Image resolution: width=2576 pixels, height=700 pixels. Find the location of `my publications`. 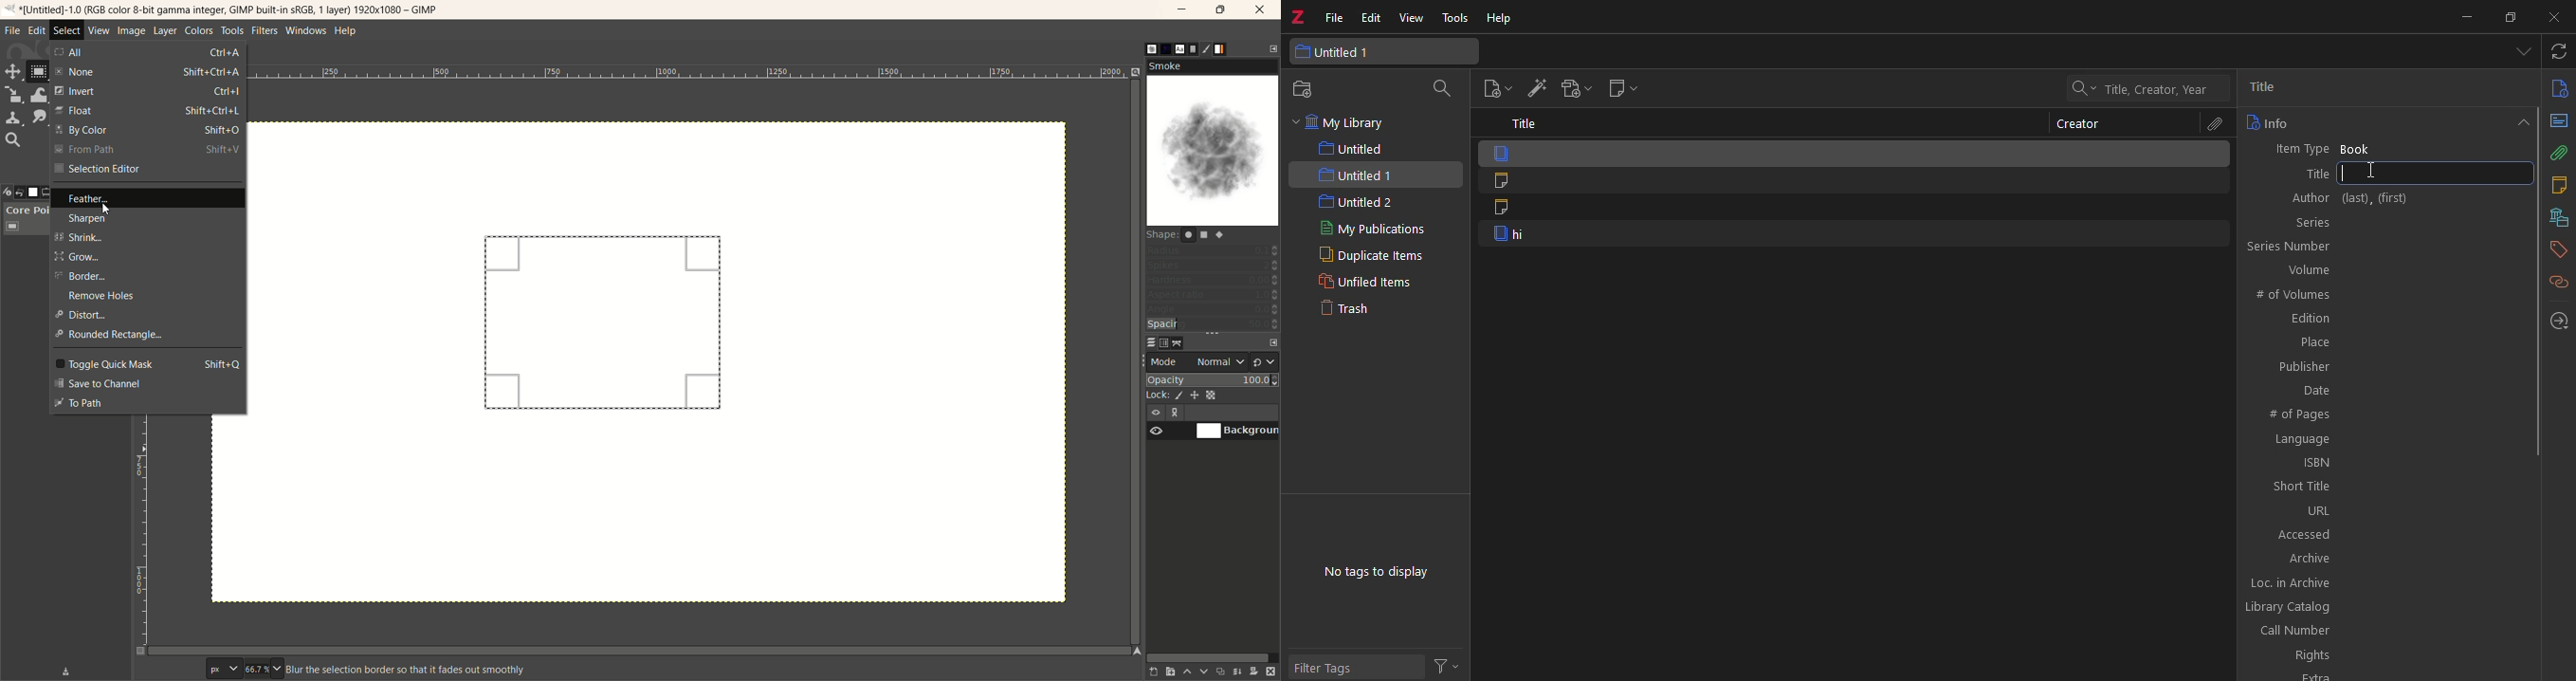

my publications is located at coordinates (1379, 230).